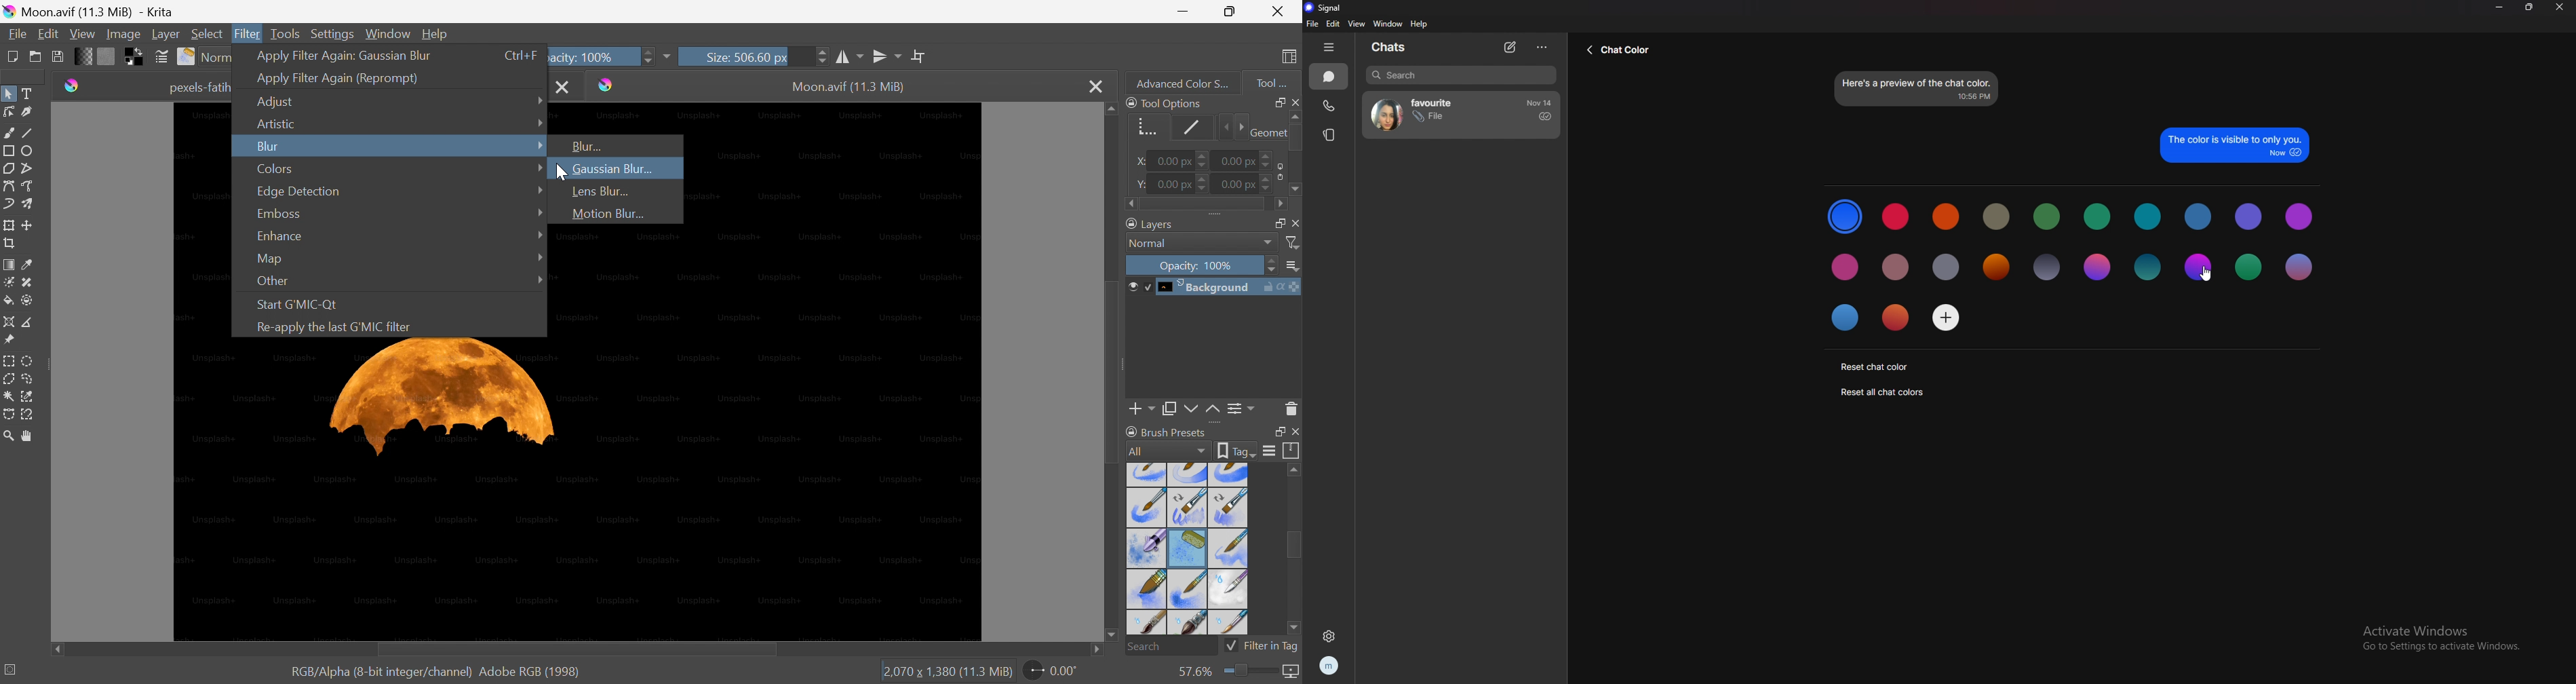 The width and height of the screenshot is (2576, 700). What do you see at coordinates (1167, 452) in the screenshot?
I see `All` at bounding box center [1167, 452].